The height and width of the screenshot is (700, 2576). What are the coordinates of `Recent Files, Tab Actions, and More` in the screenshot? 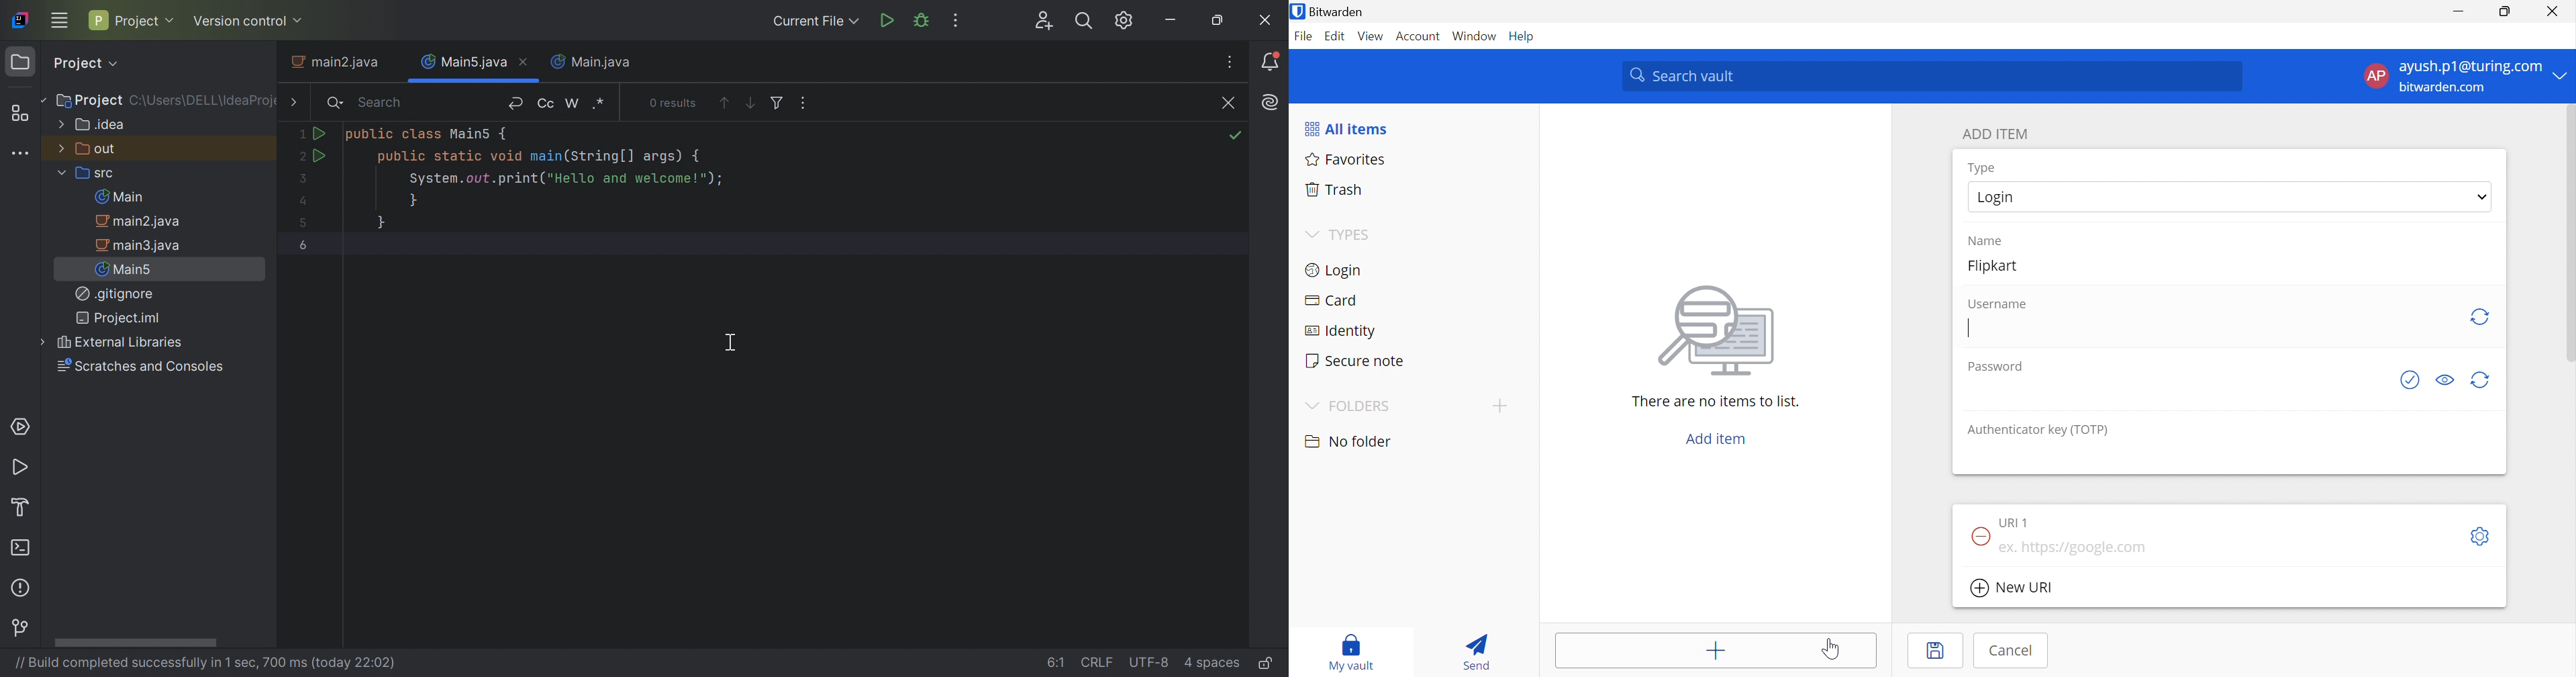 It's located at (1269, 103).